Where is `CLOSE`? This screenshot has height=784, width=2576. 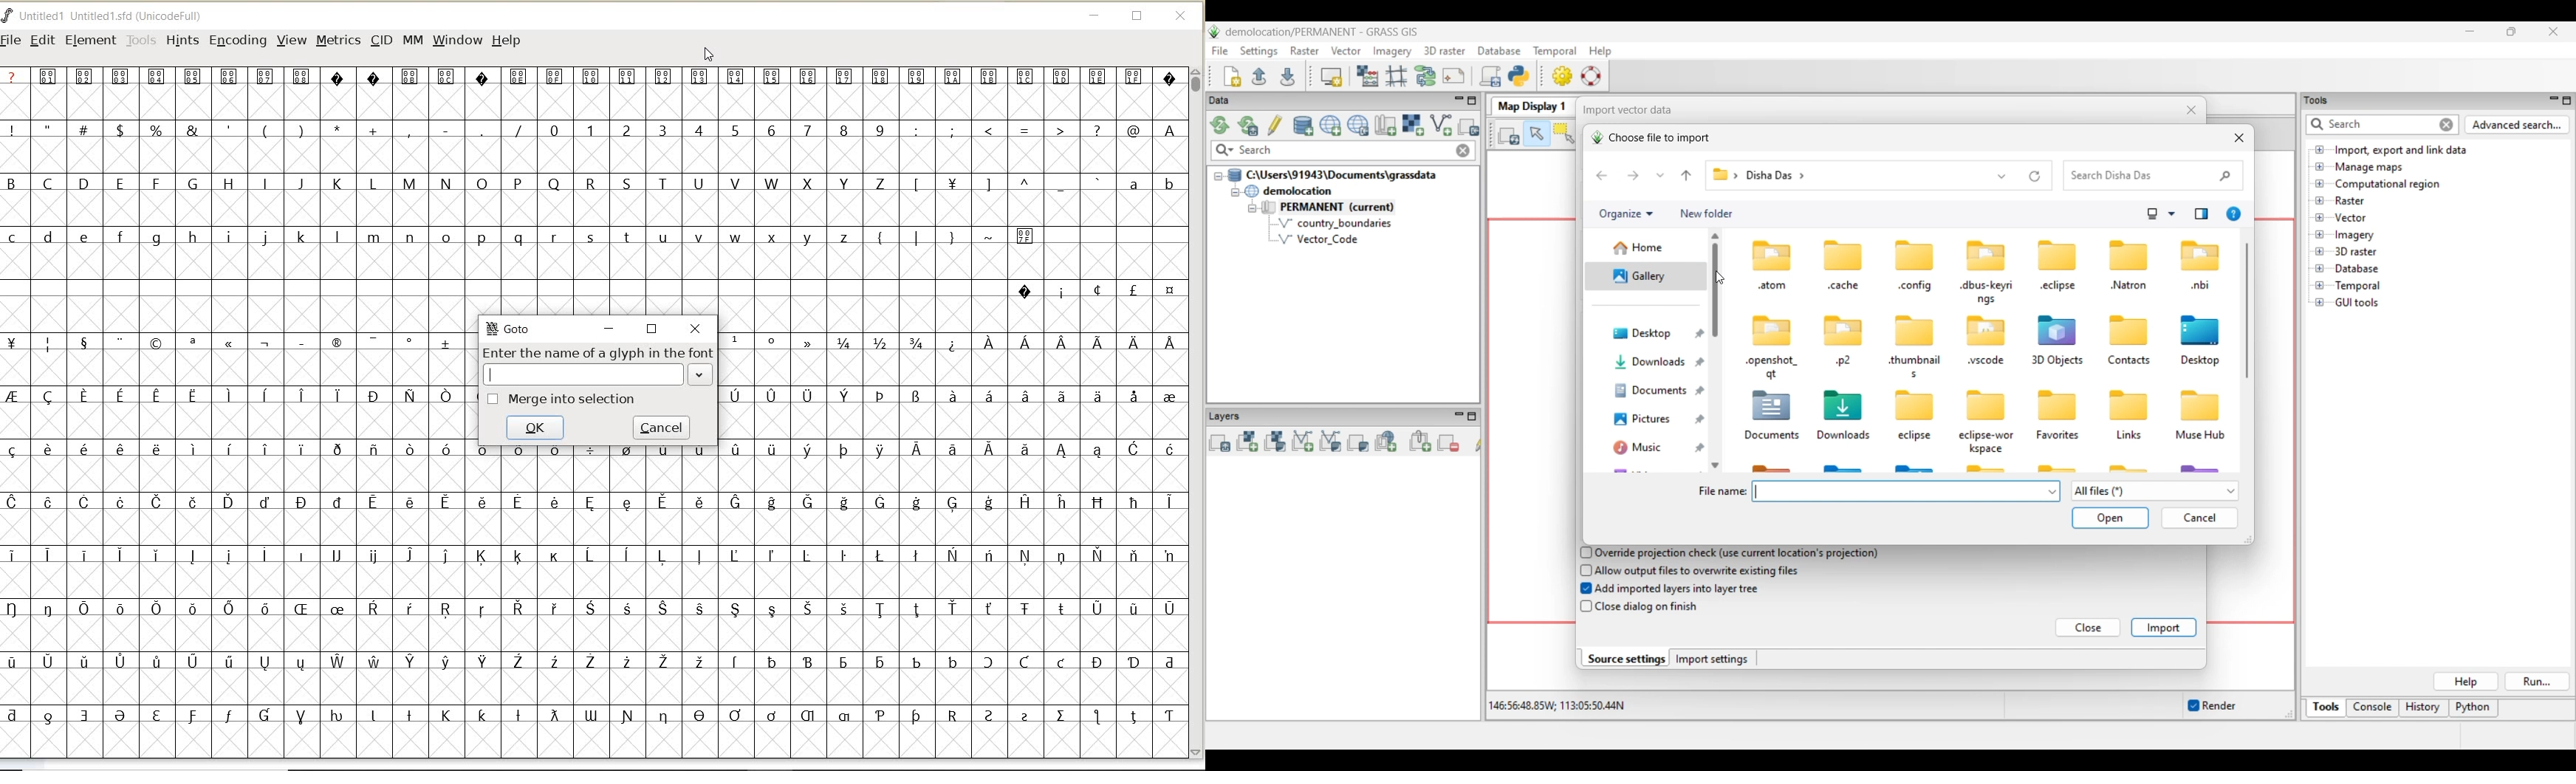 CLOSE is located at coordinates (1182, 16).